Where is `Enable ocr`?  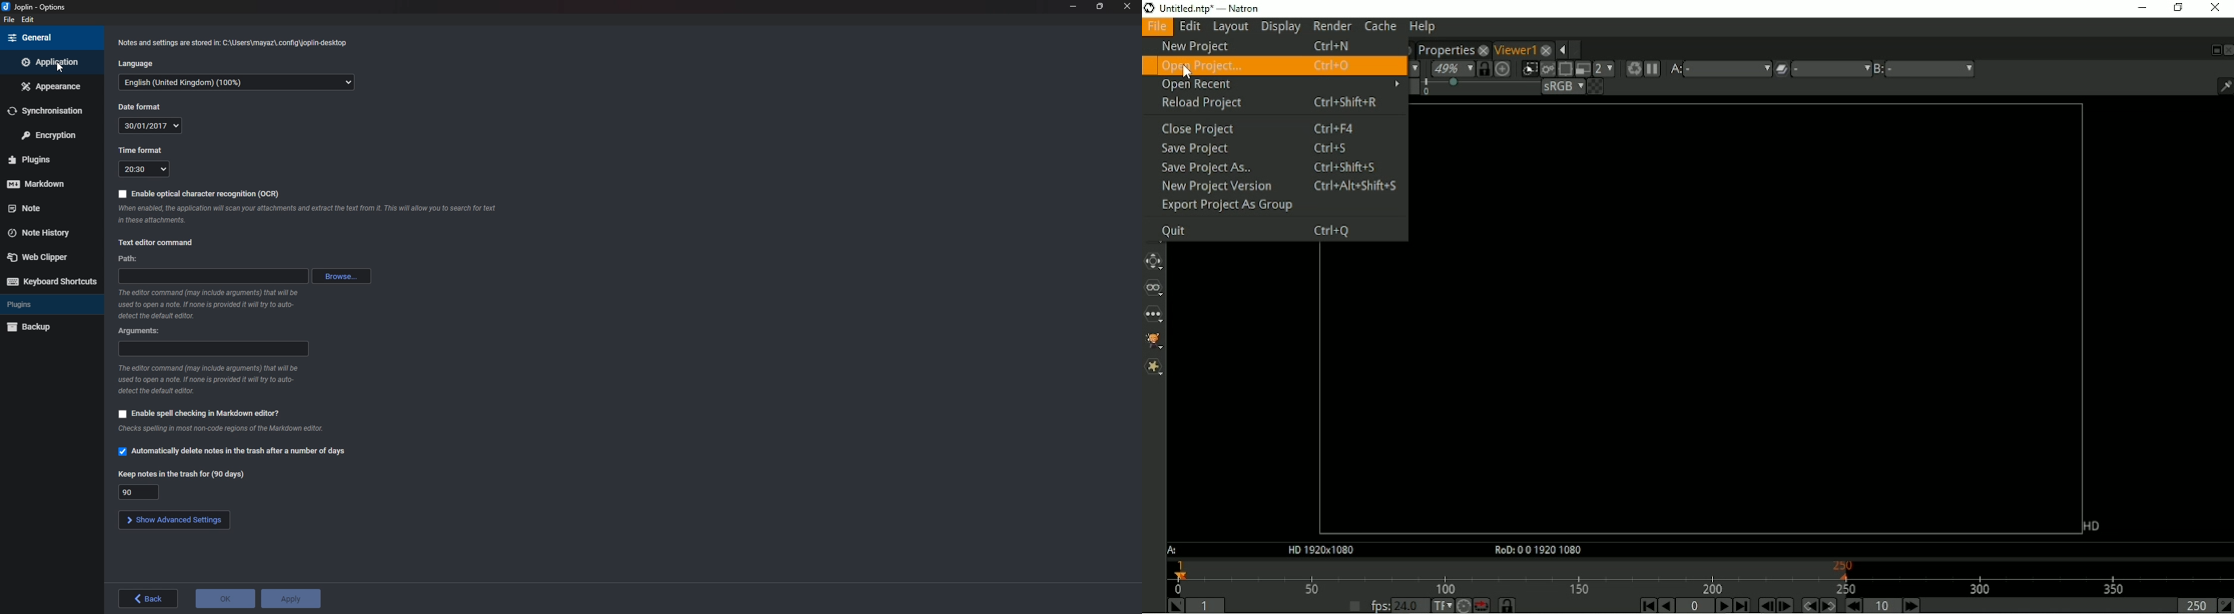
Enable ocr is located at coordinates (199, 193).